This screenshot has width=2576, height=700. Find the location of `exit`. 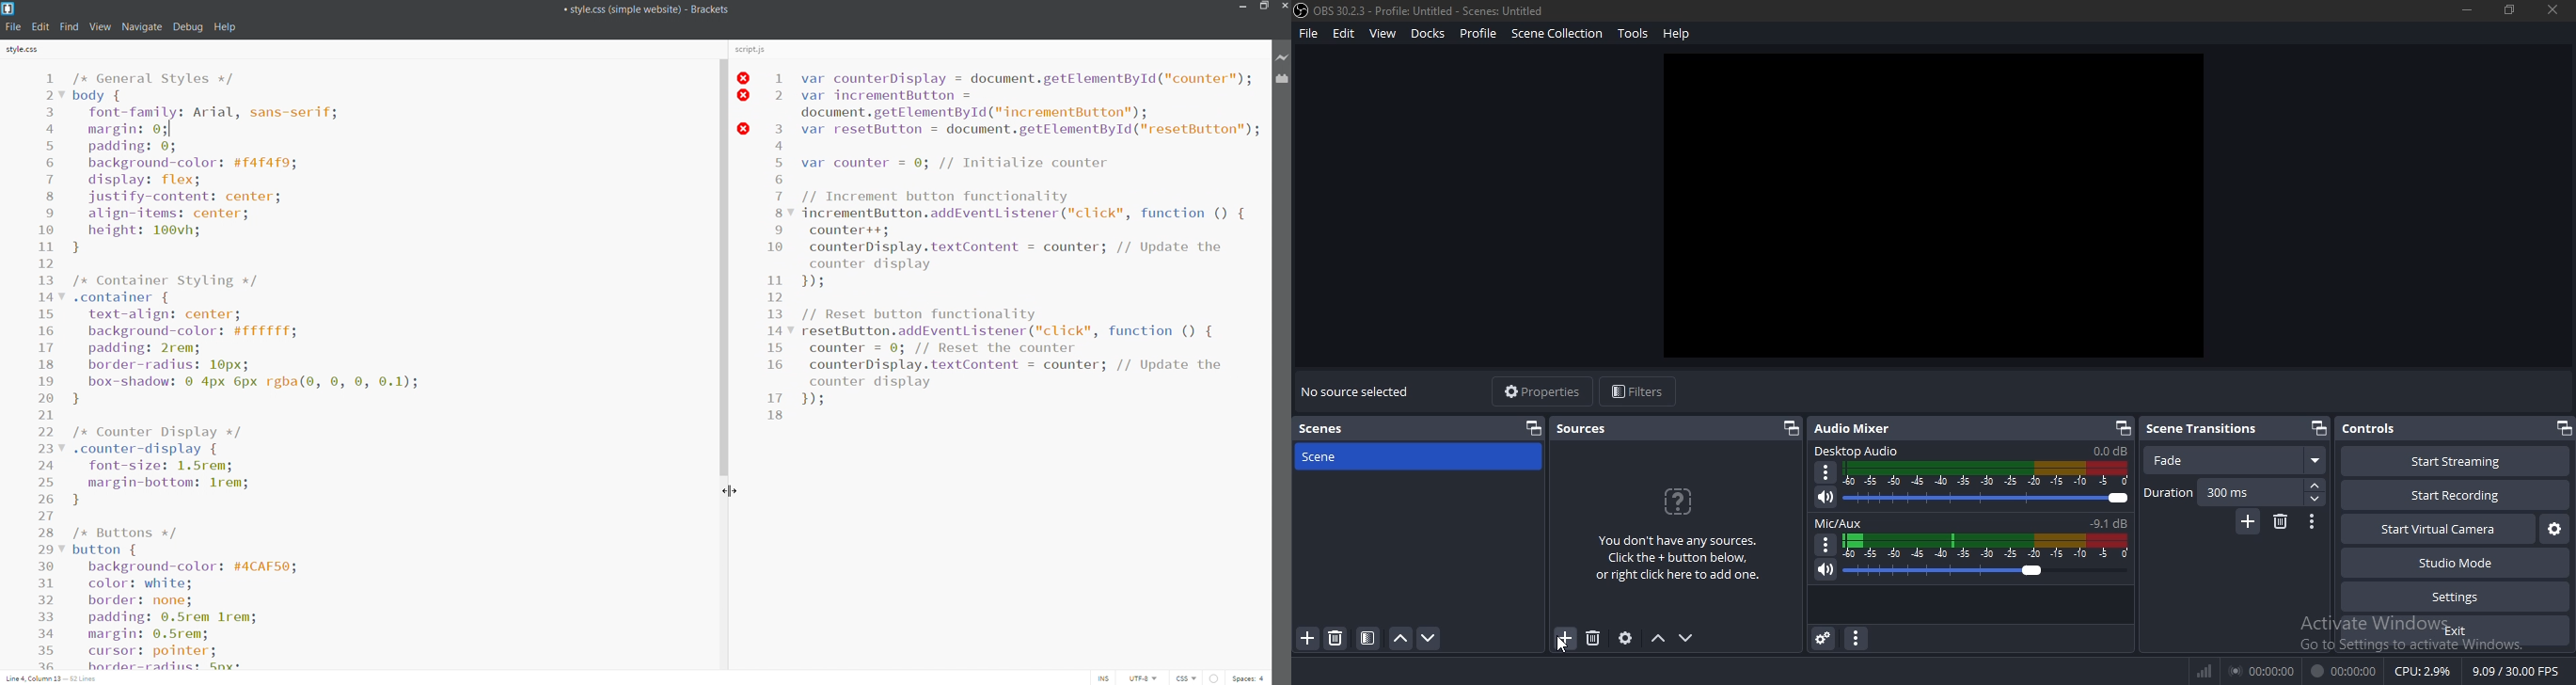

exit is located at coordinates (2441, 630).